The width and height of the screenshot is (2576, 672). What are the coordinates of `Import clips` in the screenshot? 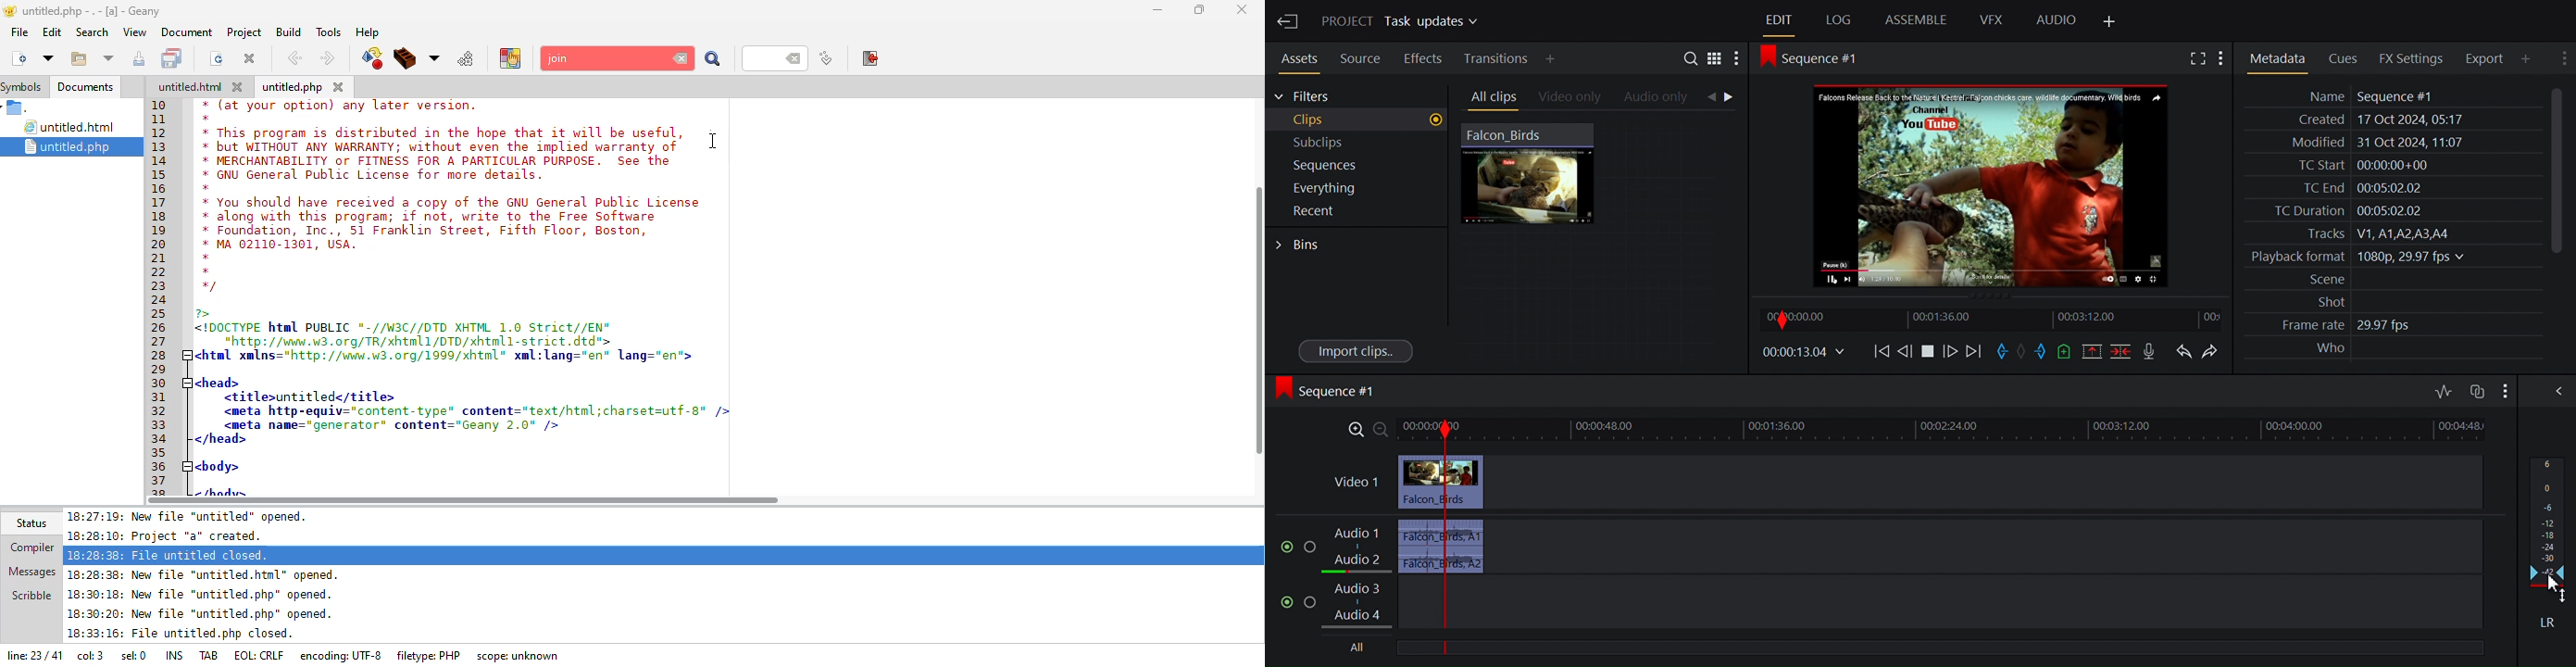 It's located at (1354, 351).